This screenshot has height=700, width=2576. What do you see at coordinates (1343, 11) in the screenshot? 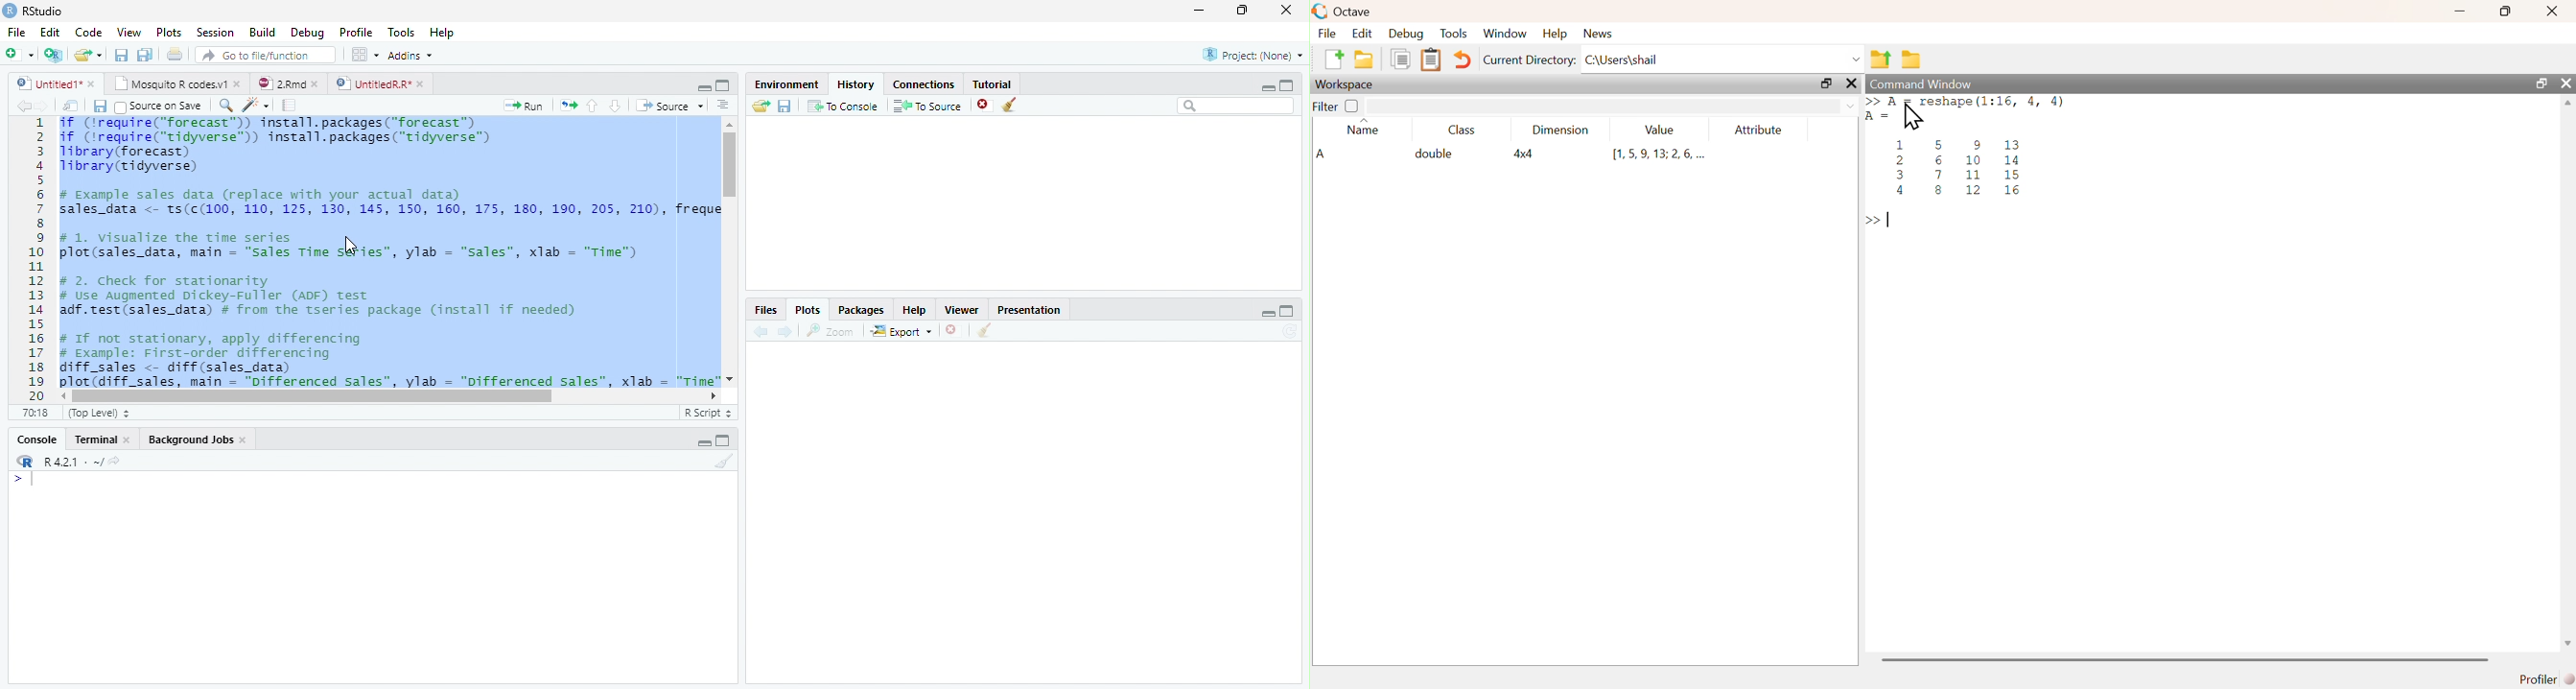
I see `octave` at bounding box center [1343, 11].